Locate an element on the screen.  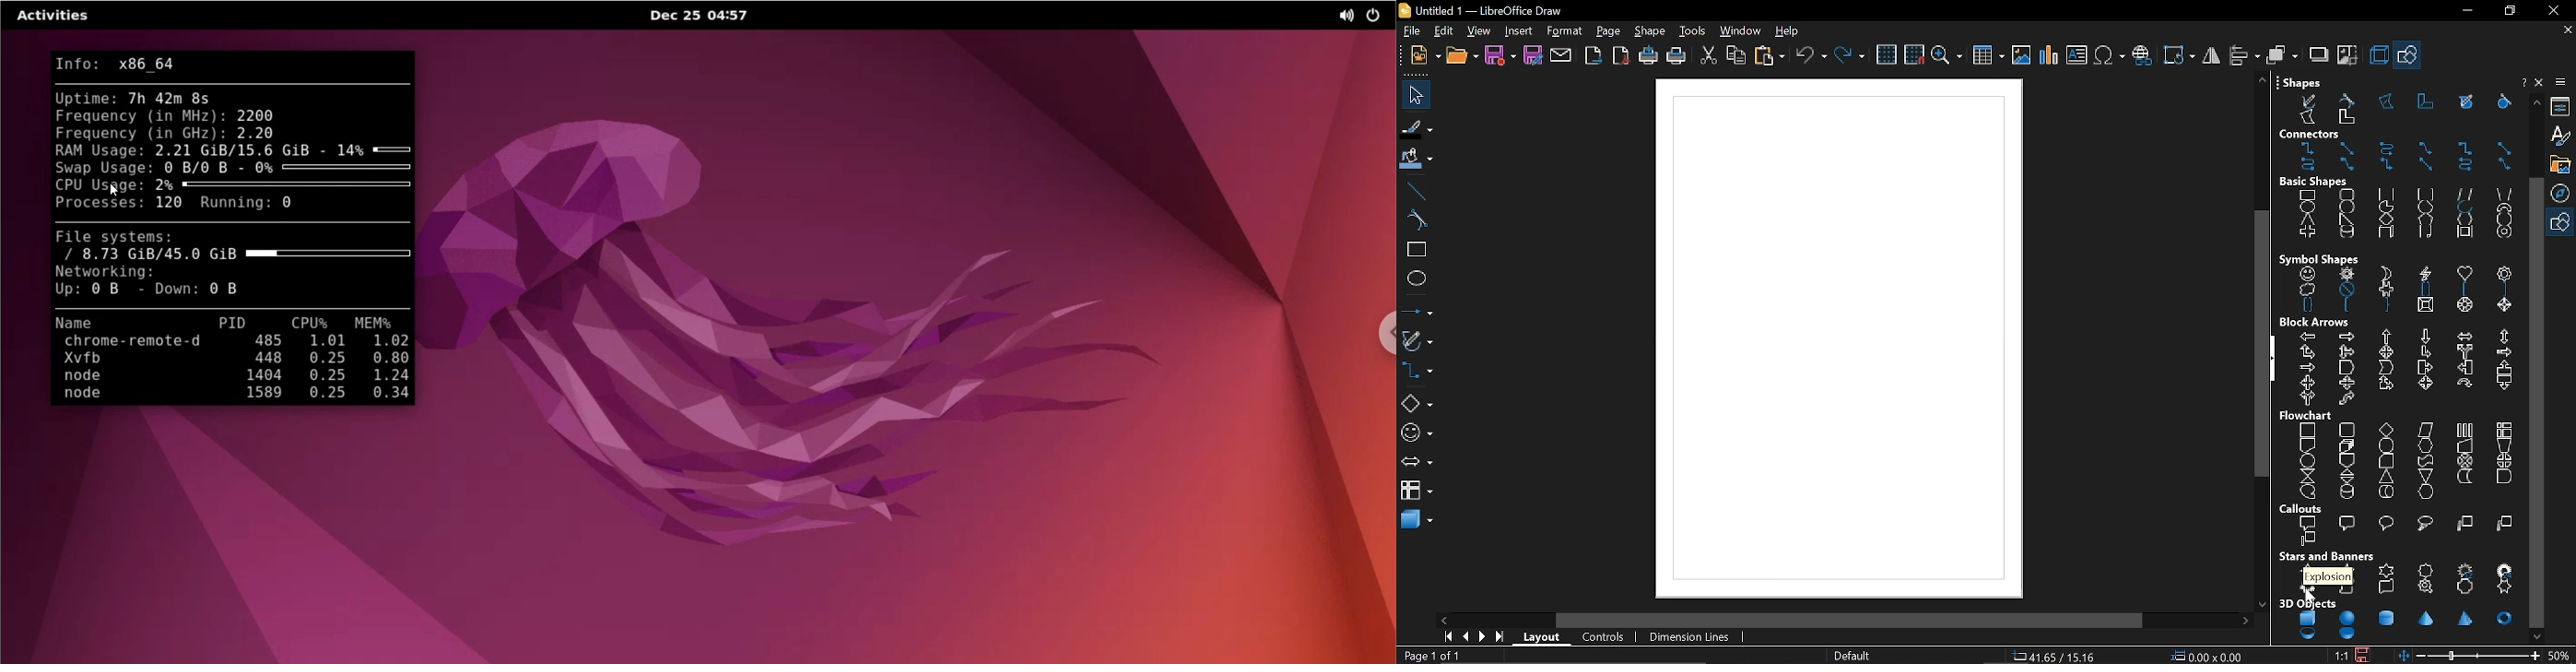
rectangle is located at coordinates (1413, 250).